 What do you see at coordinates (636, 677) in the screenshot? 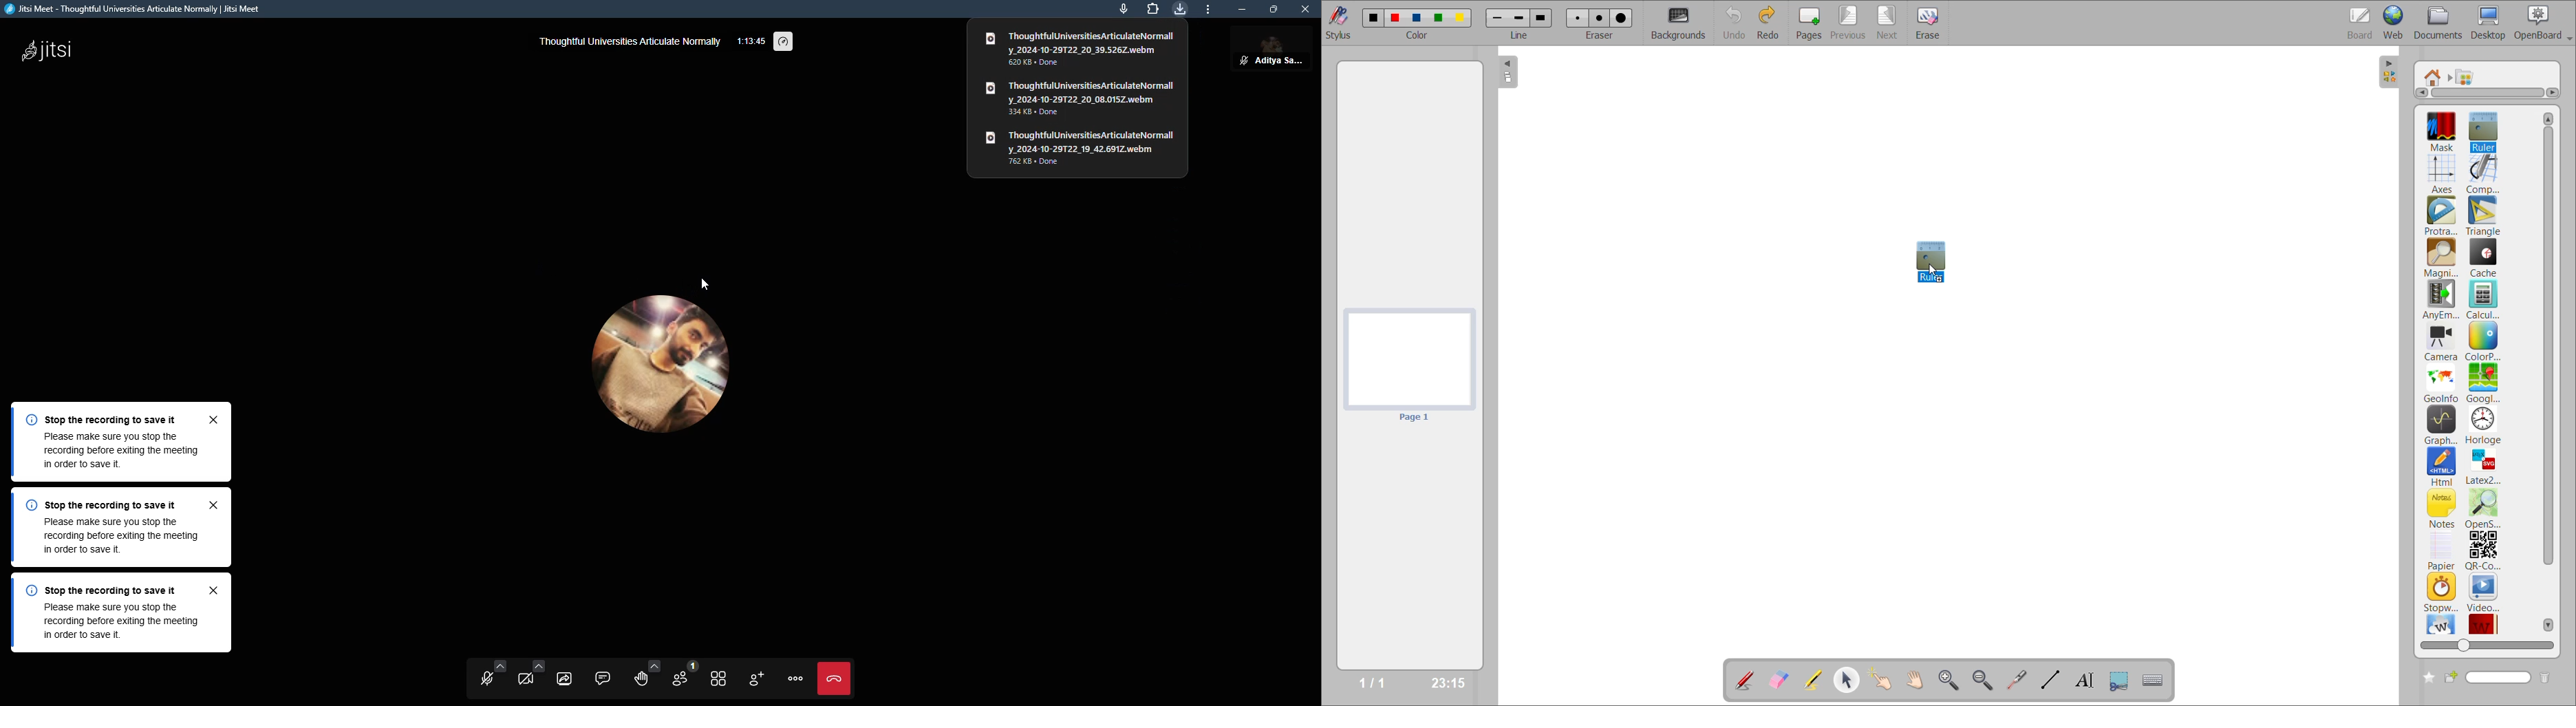
I see `raise hand` at bounding box center [636, 677].